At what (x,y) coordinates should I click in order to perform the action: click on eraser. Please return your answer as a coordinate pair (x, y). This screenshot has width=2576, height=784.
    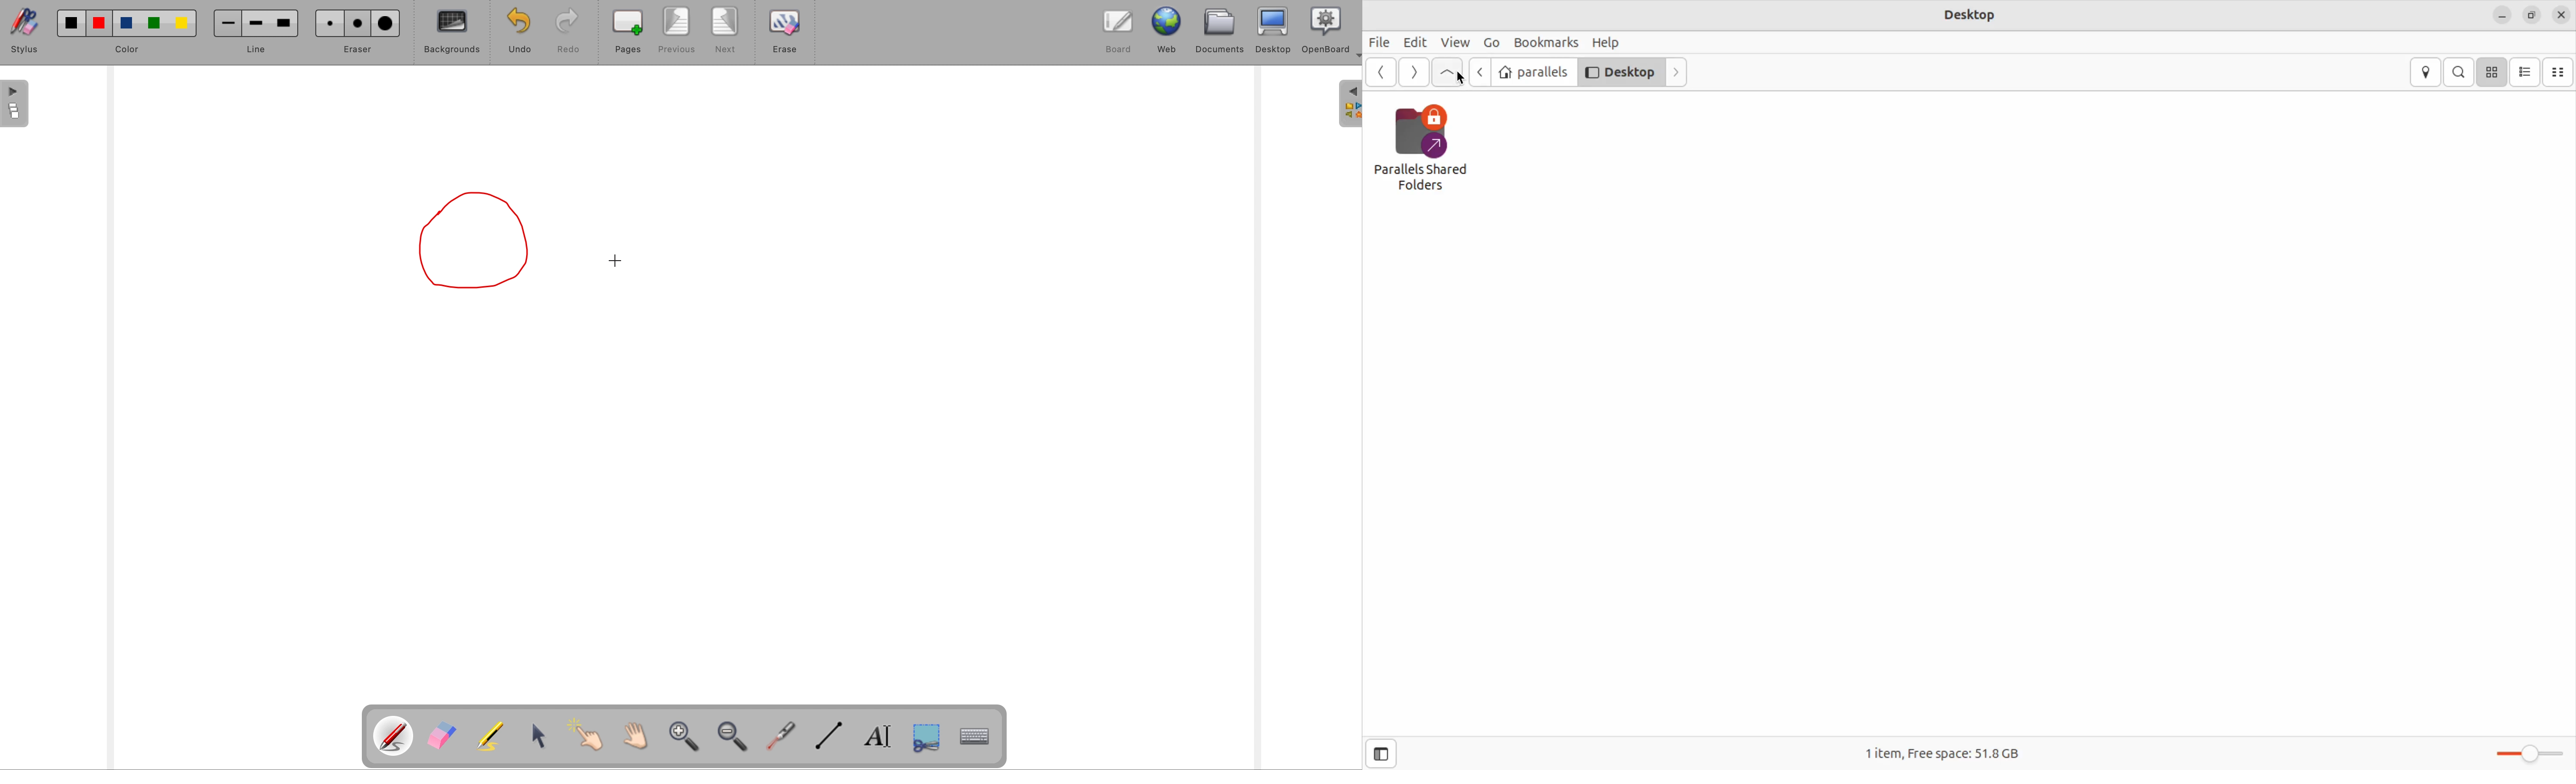
    Looking at the image, I should click on (443, 736).